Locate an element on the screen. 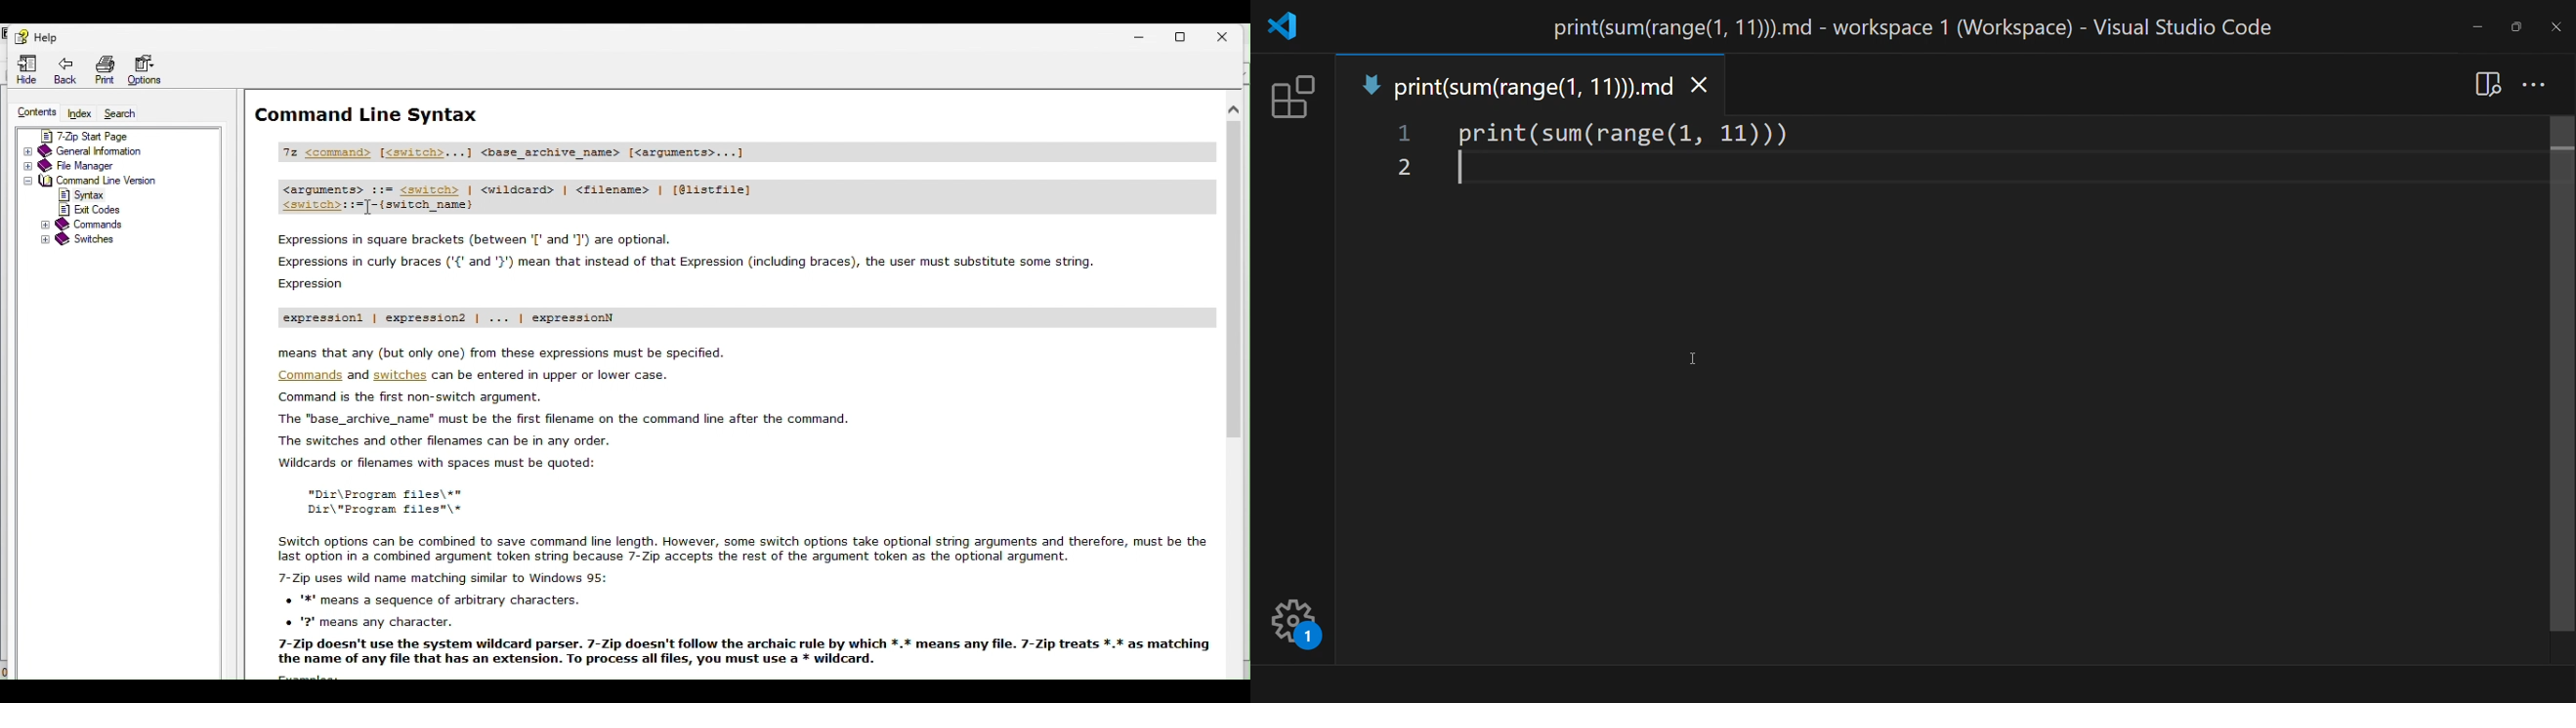 The image size is (2576, 728). options  is located at coordinates (148, 66).